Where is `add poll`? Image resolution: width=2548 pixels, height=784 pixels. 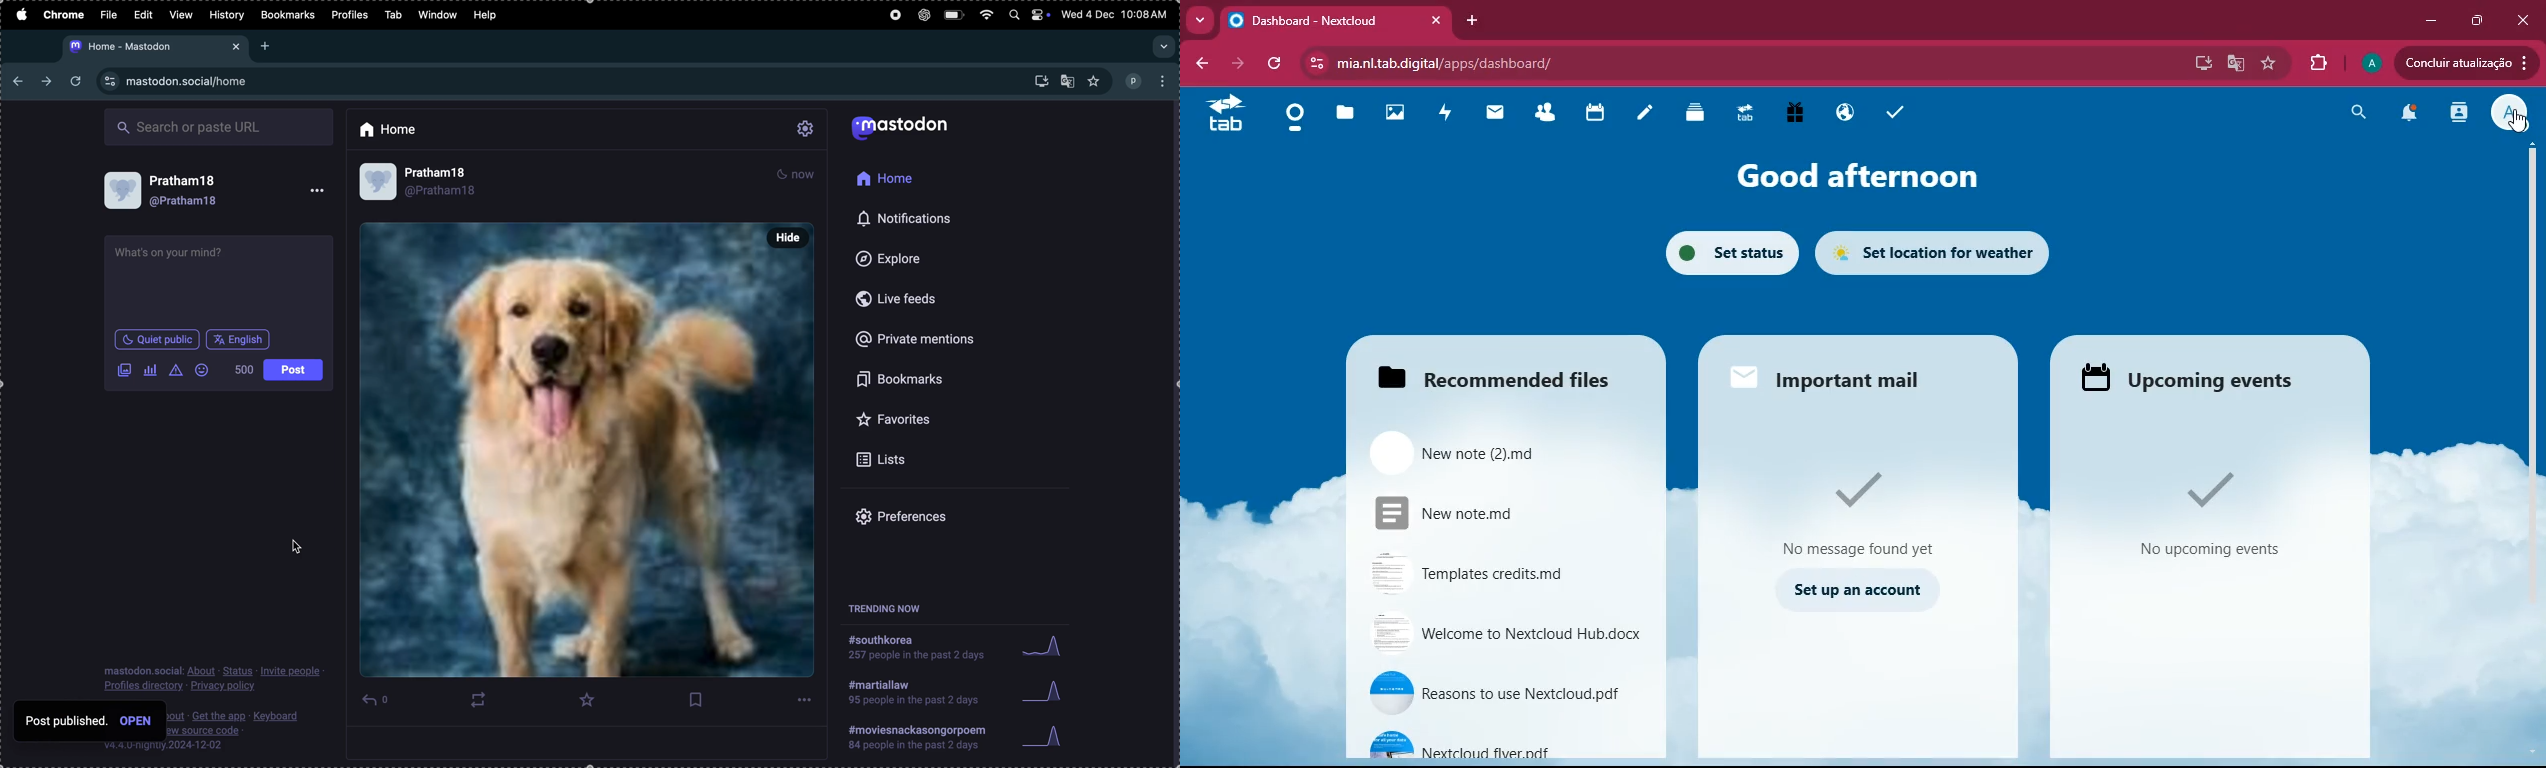 add poll is located at coordinates (151, 370).